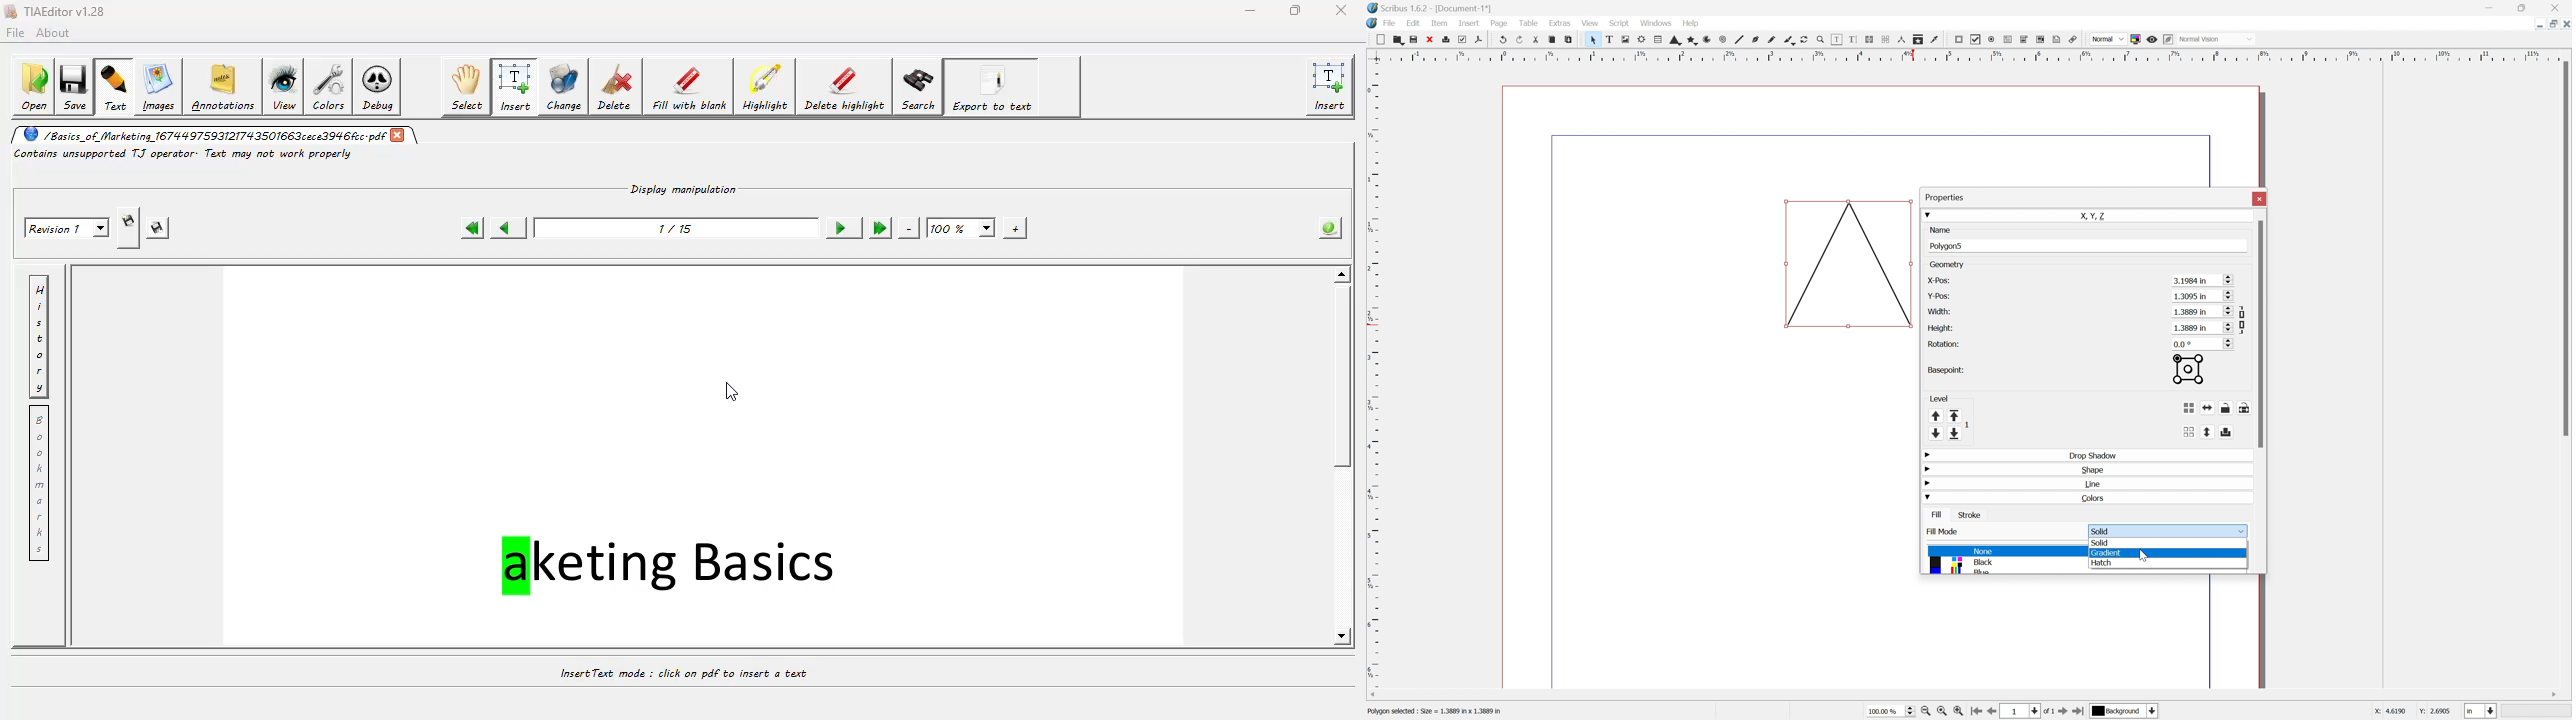 This screenshot has width=2576, height=728. What do you see at coordinates (2032, 711) in the screenshot?
I see `Select current page` at bounding box center [2032, 711].